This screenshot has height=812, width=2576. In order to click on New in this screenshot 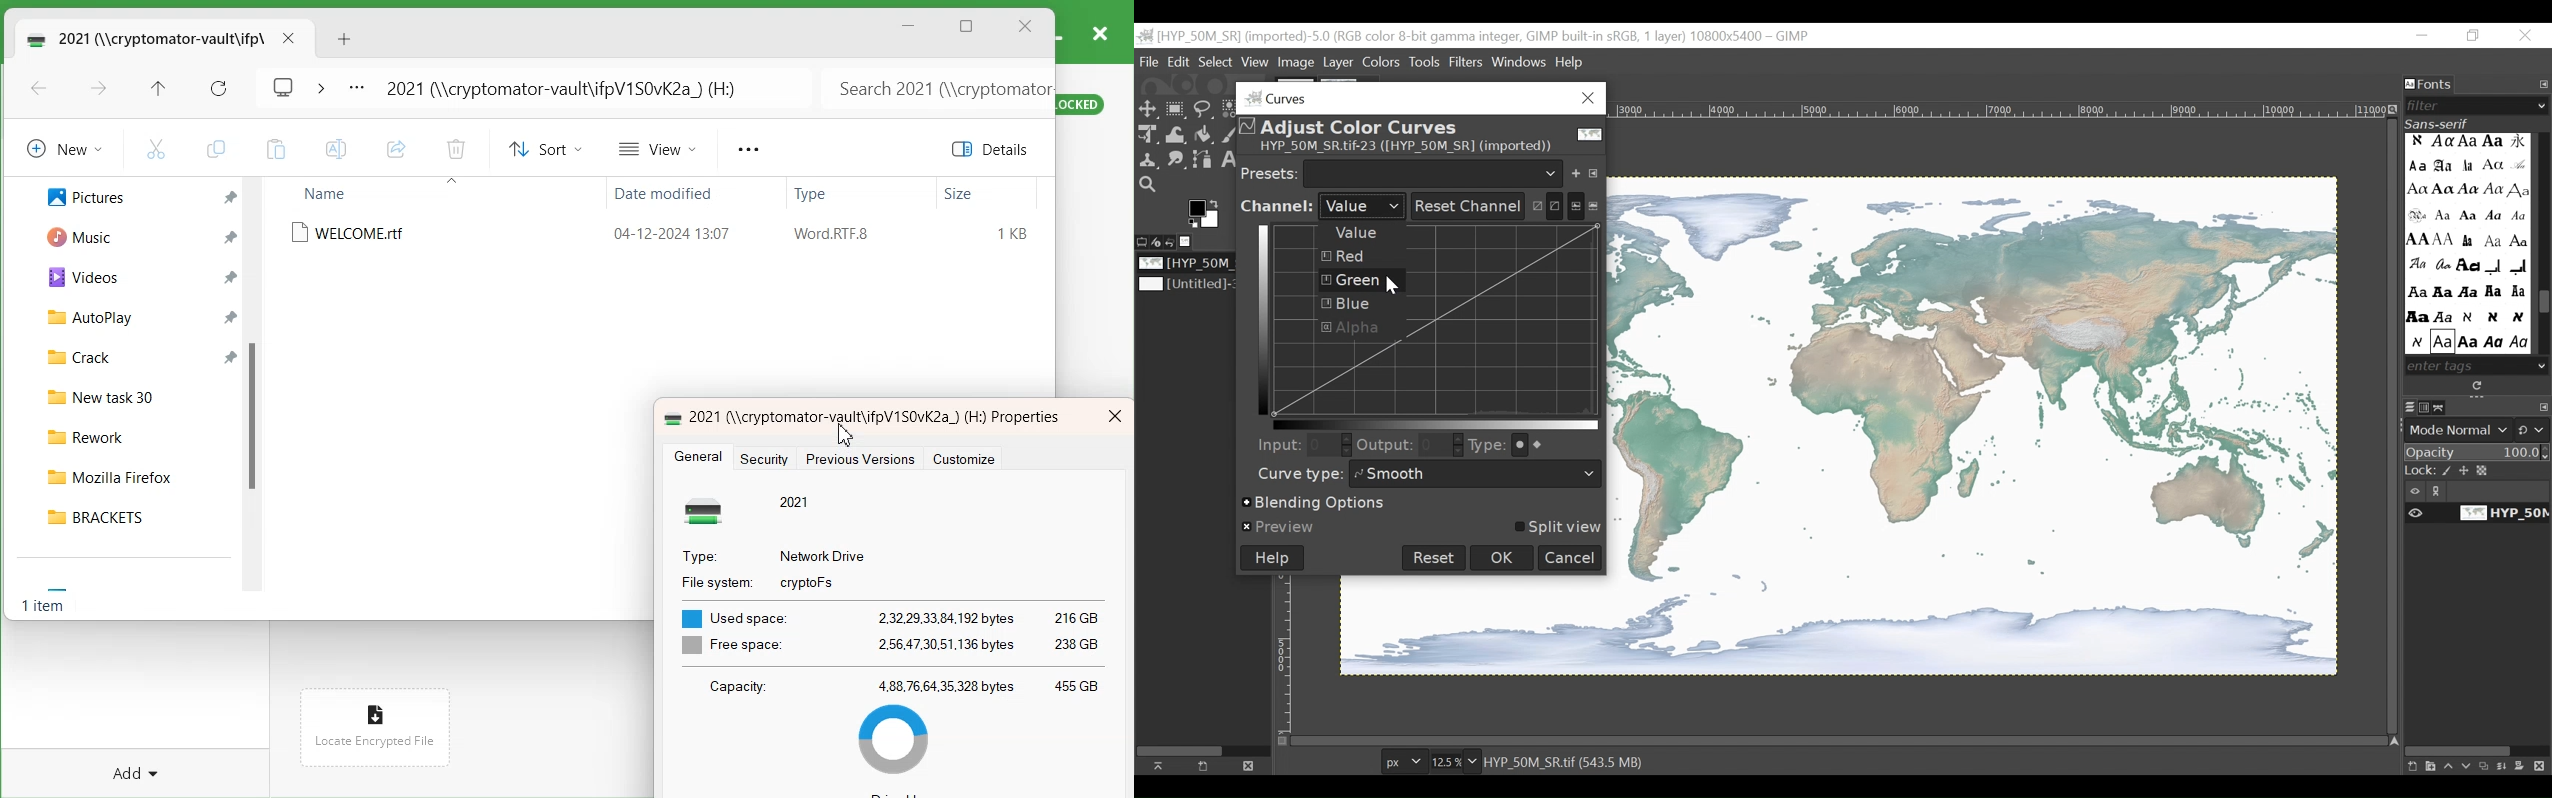, I will do `click(61, 148)`.